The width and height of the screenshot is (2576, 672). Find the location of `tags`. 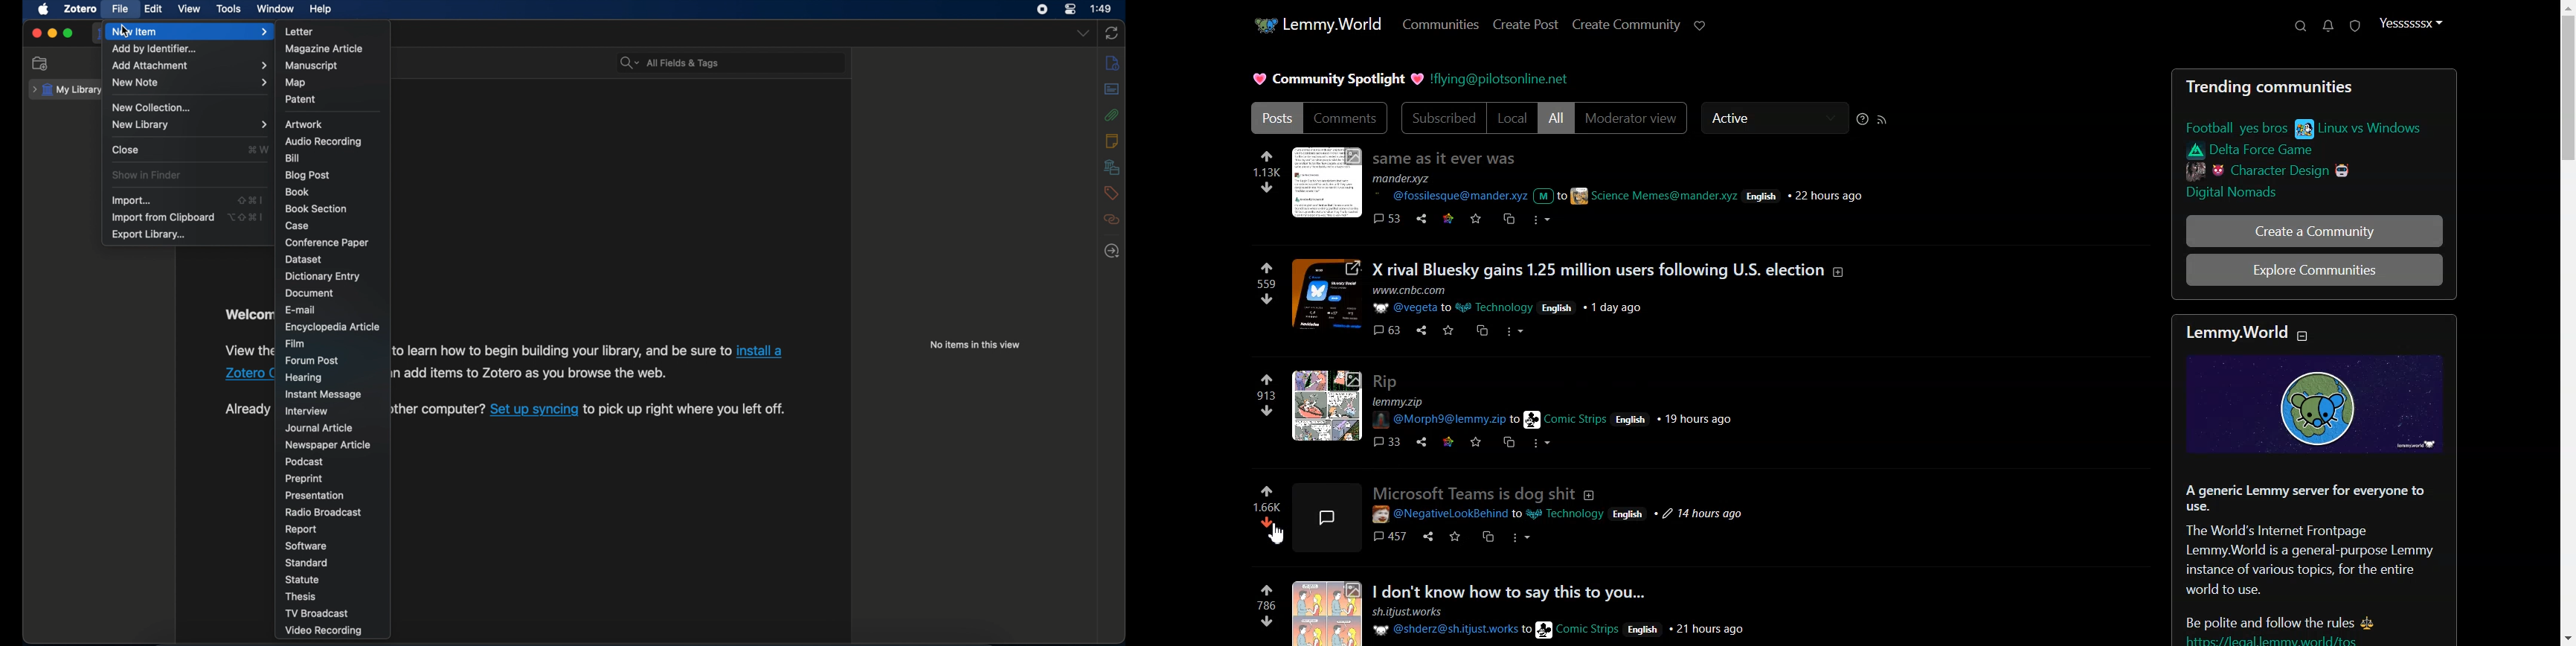

tags is located at coordinates (1111, 193).